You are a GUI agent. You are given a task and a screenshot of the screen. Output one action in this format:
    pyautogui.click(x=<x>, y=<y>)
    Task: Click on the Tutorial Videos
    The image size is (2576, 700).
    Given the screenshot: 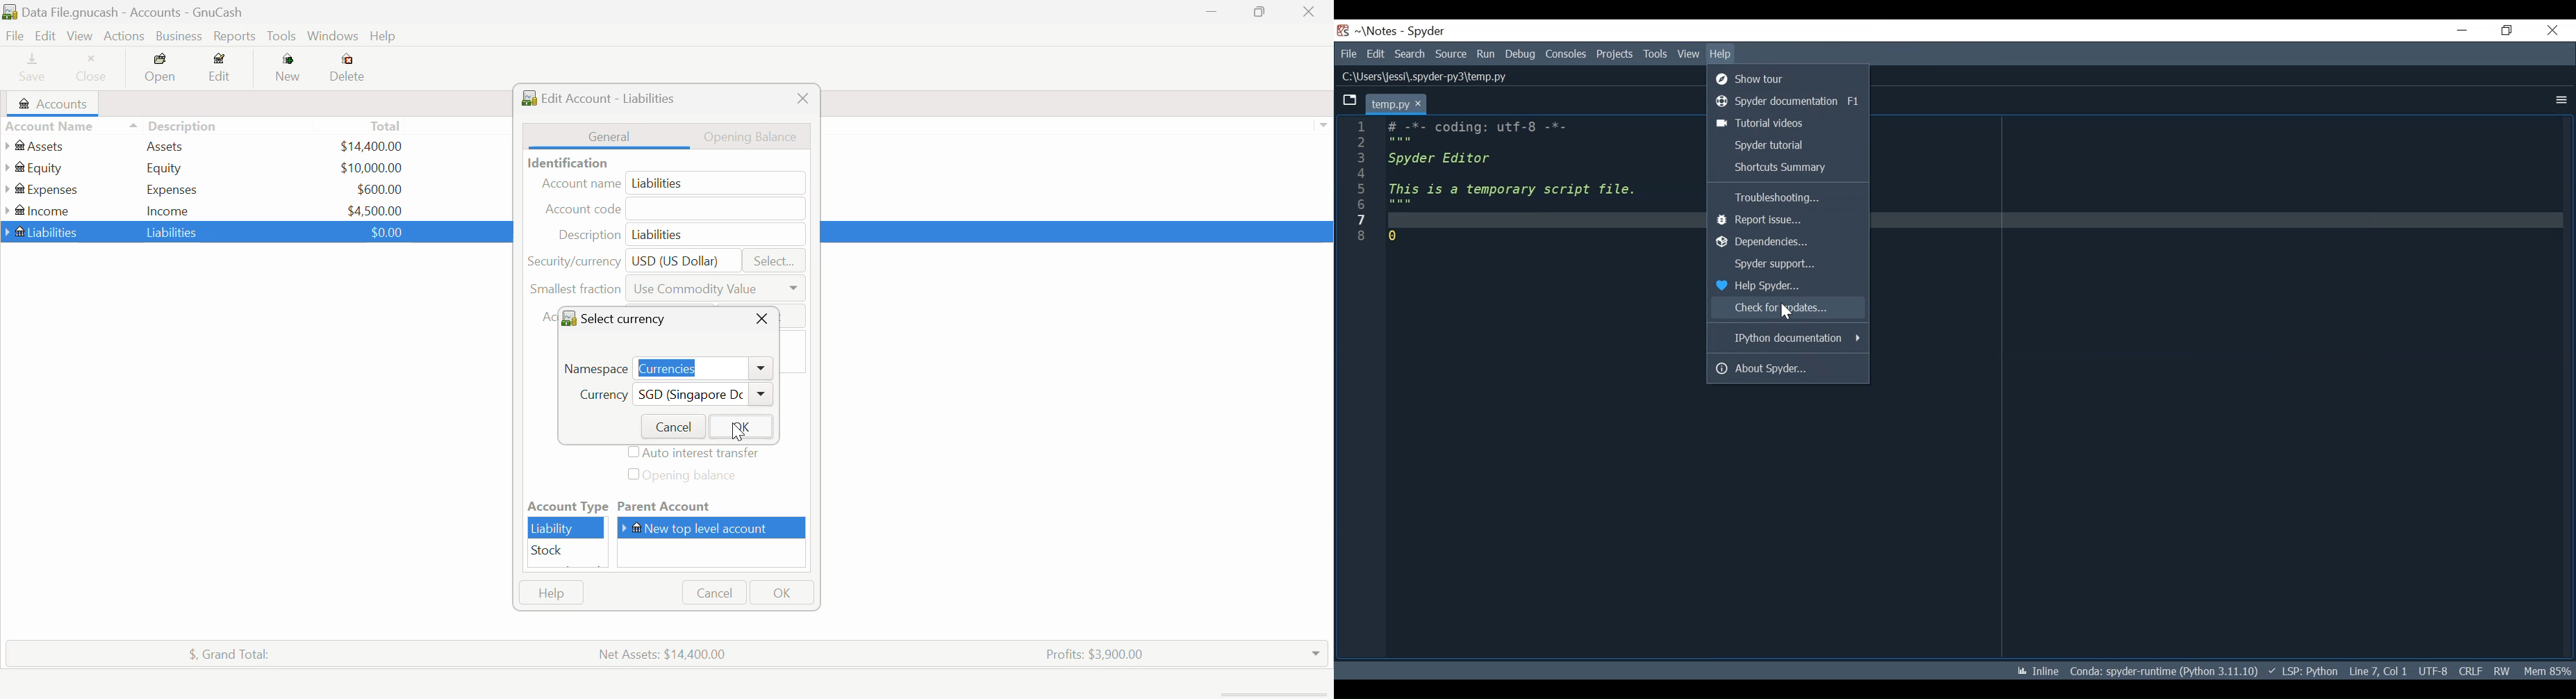 What is the action you would take?
    pyautogui.click(x=1787, y=122)
    